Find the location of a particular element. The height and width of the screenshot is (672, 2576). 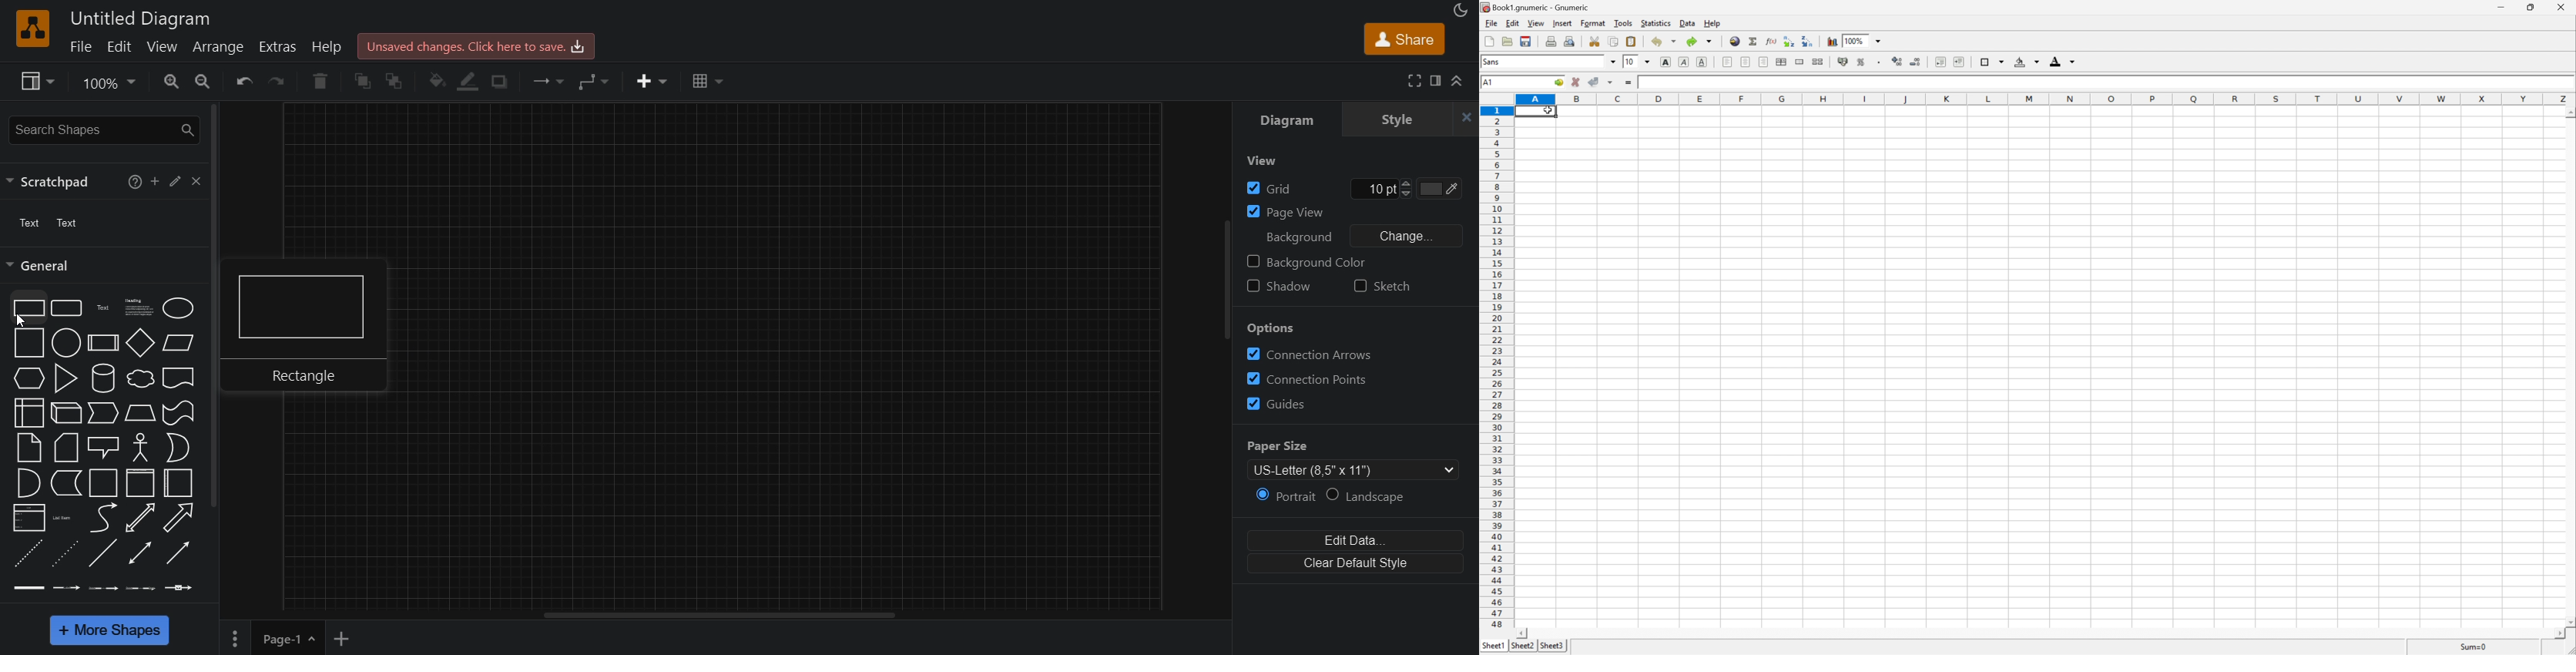

increase indent is located at coordinates (1956, 61).